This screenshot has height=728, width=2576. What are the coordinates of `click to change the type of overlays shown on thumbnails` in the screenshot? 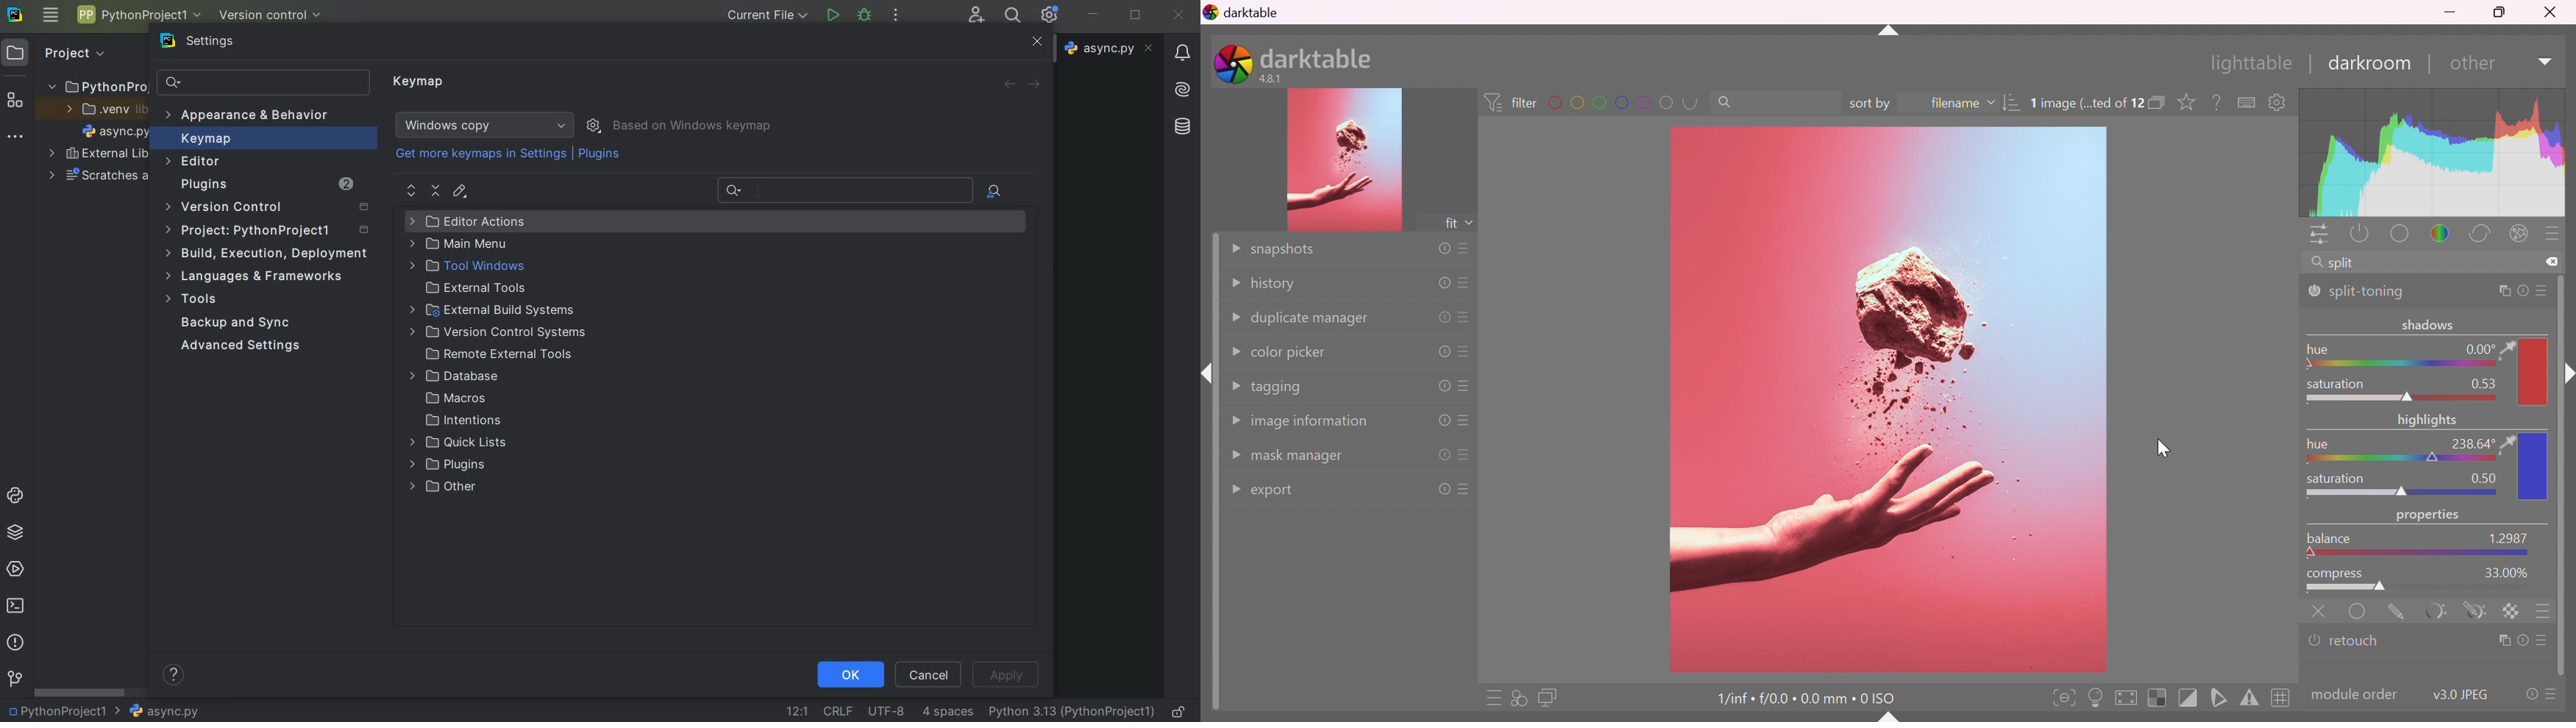 It's located at (2187, 102).